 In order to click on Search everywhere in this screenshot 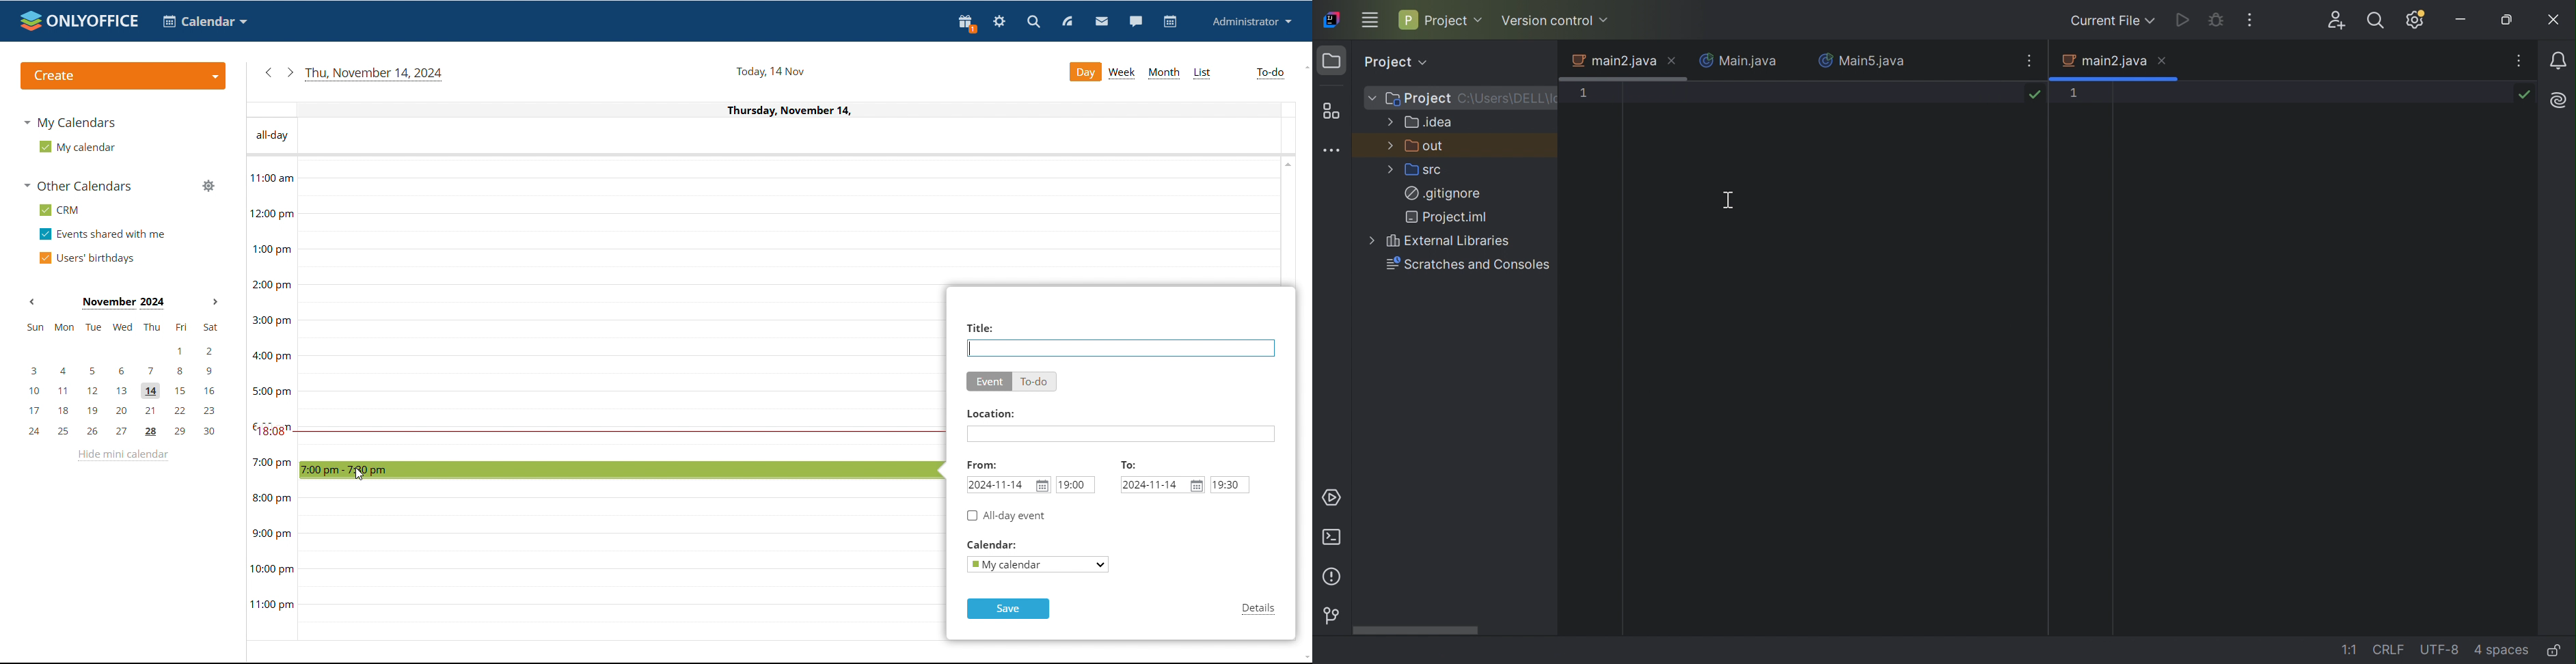, I will do `click(2377, 20)`.